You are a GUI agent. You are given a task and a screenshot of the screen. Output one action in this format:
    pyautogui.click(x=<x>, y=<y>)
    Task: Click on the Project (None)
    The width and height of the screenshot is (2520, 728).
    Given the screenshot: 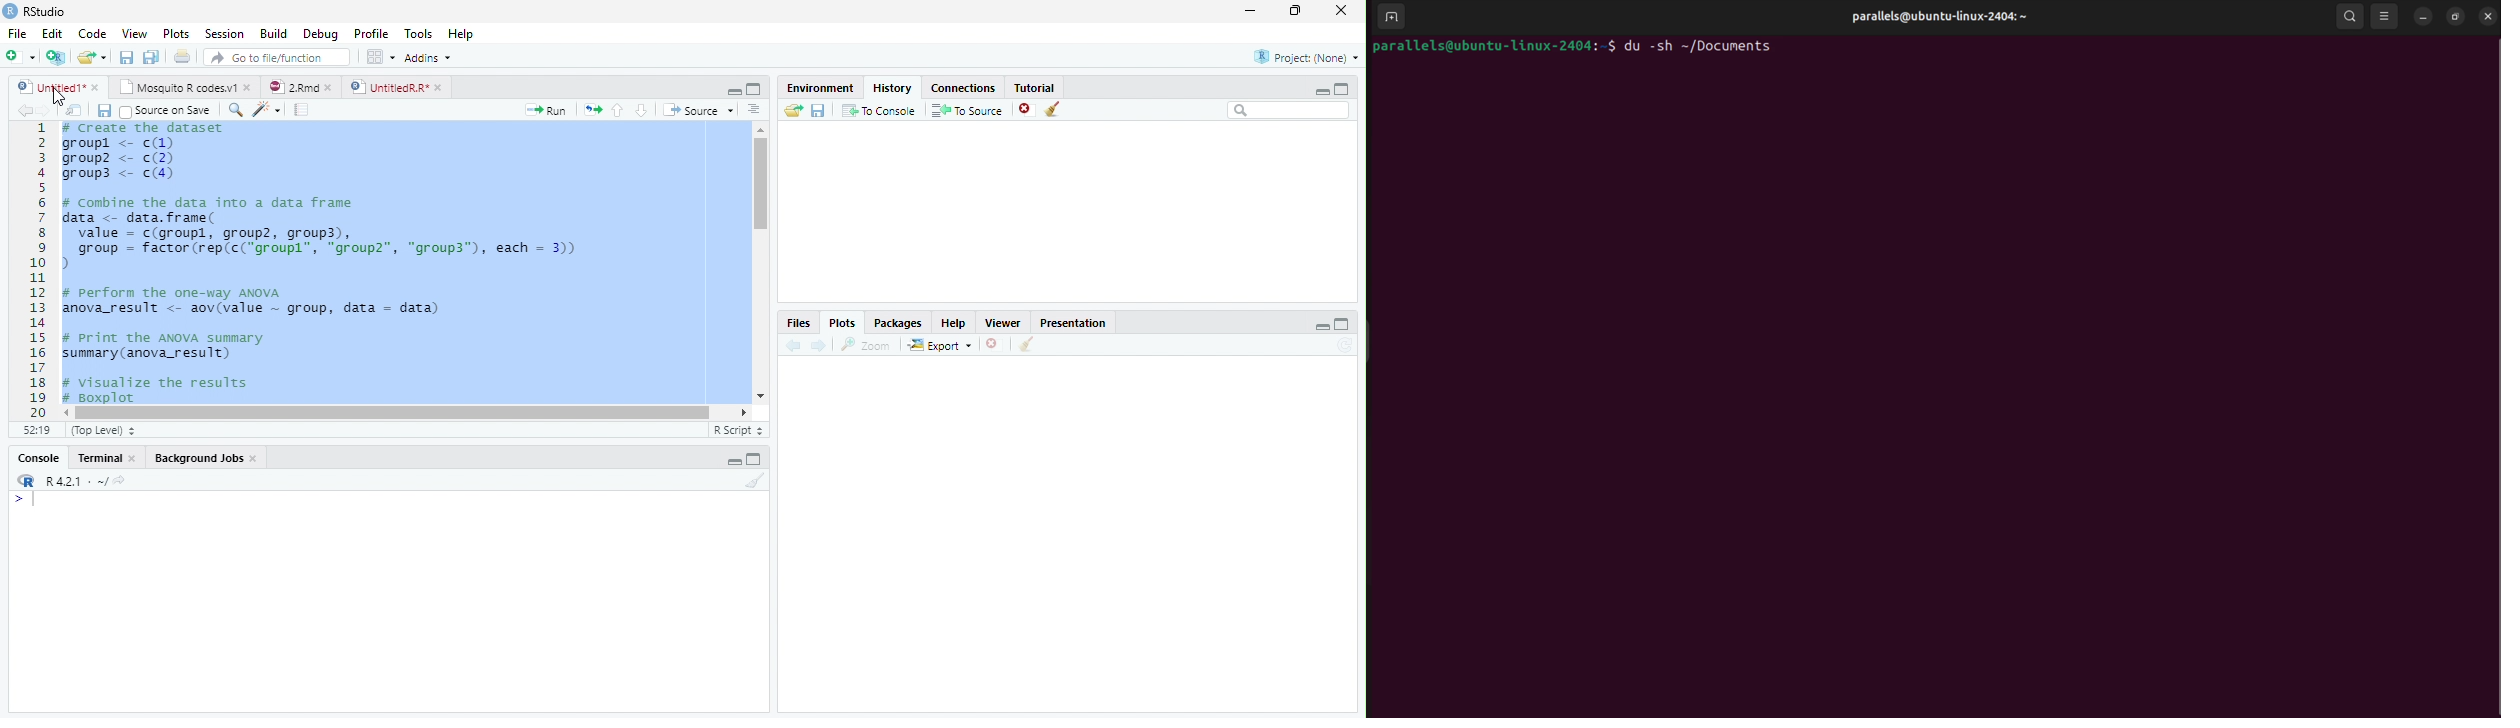 What is the action you would take?
    pyautogui.click(x=1305, y=57)
    